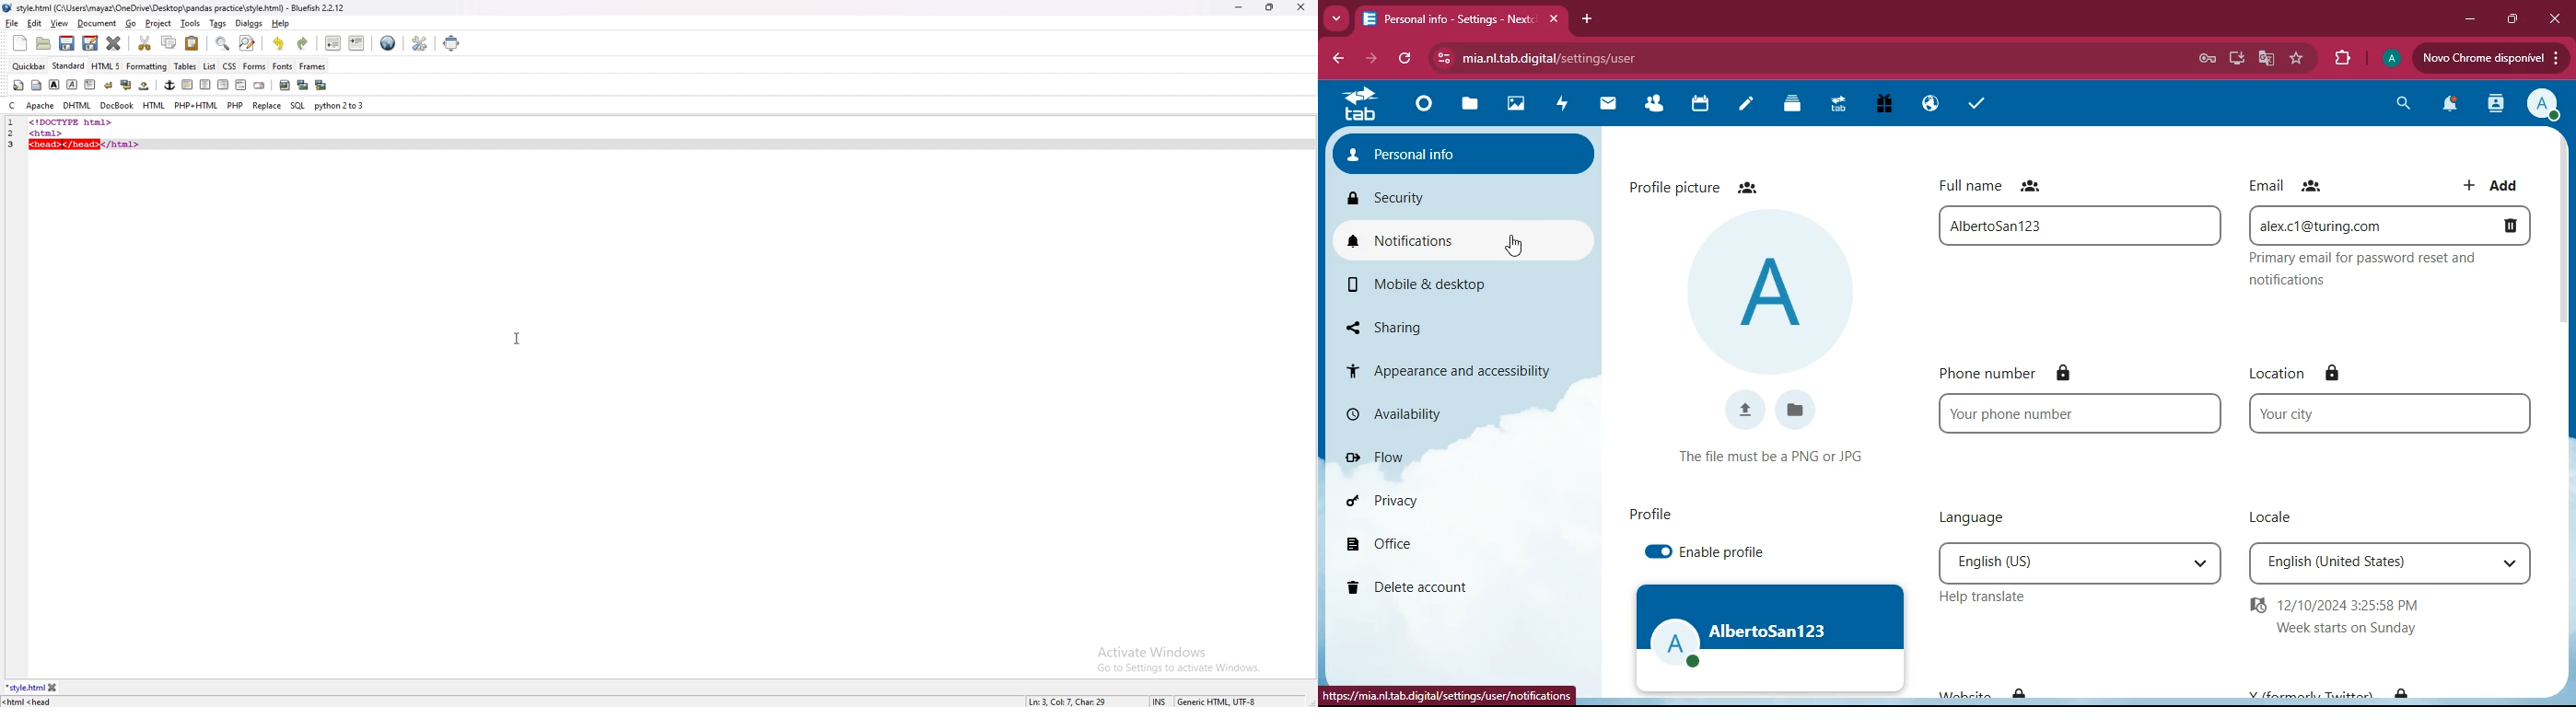  I want to click on line info, so click(1069, 700).